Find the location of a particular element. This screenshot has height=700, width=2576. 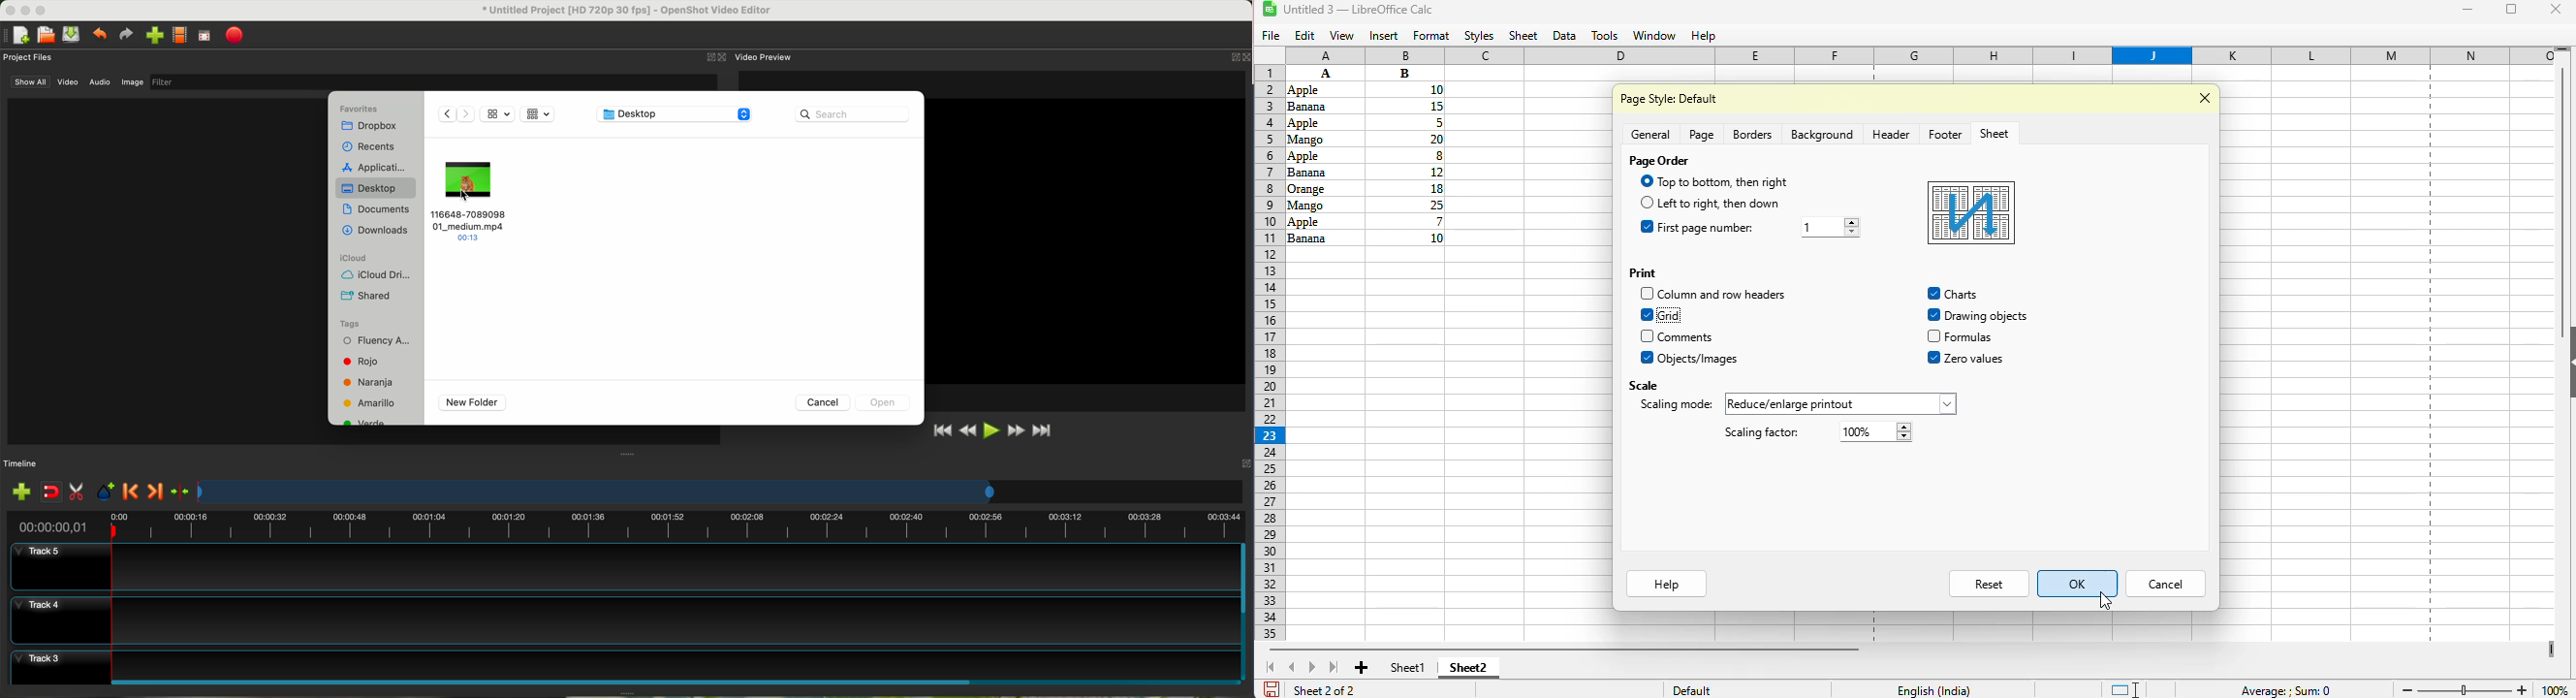

tools is located at coordinates (1604, 36).